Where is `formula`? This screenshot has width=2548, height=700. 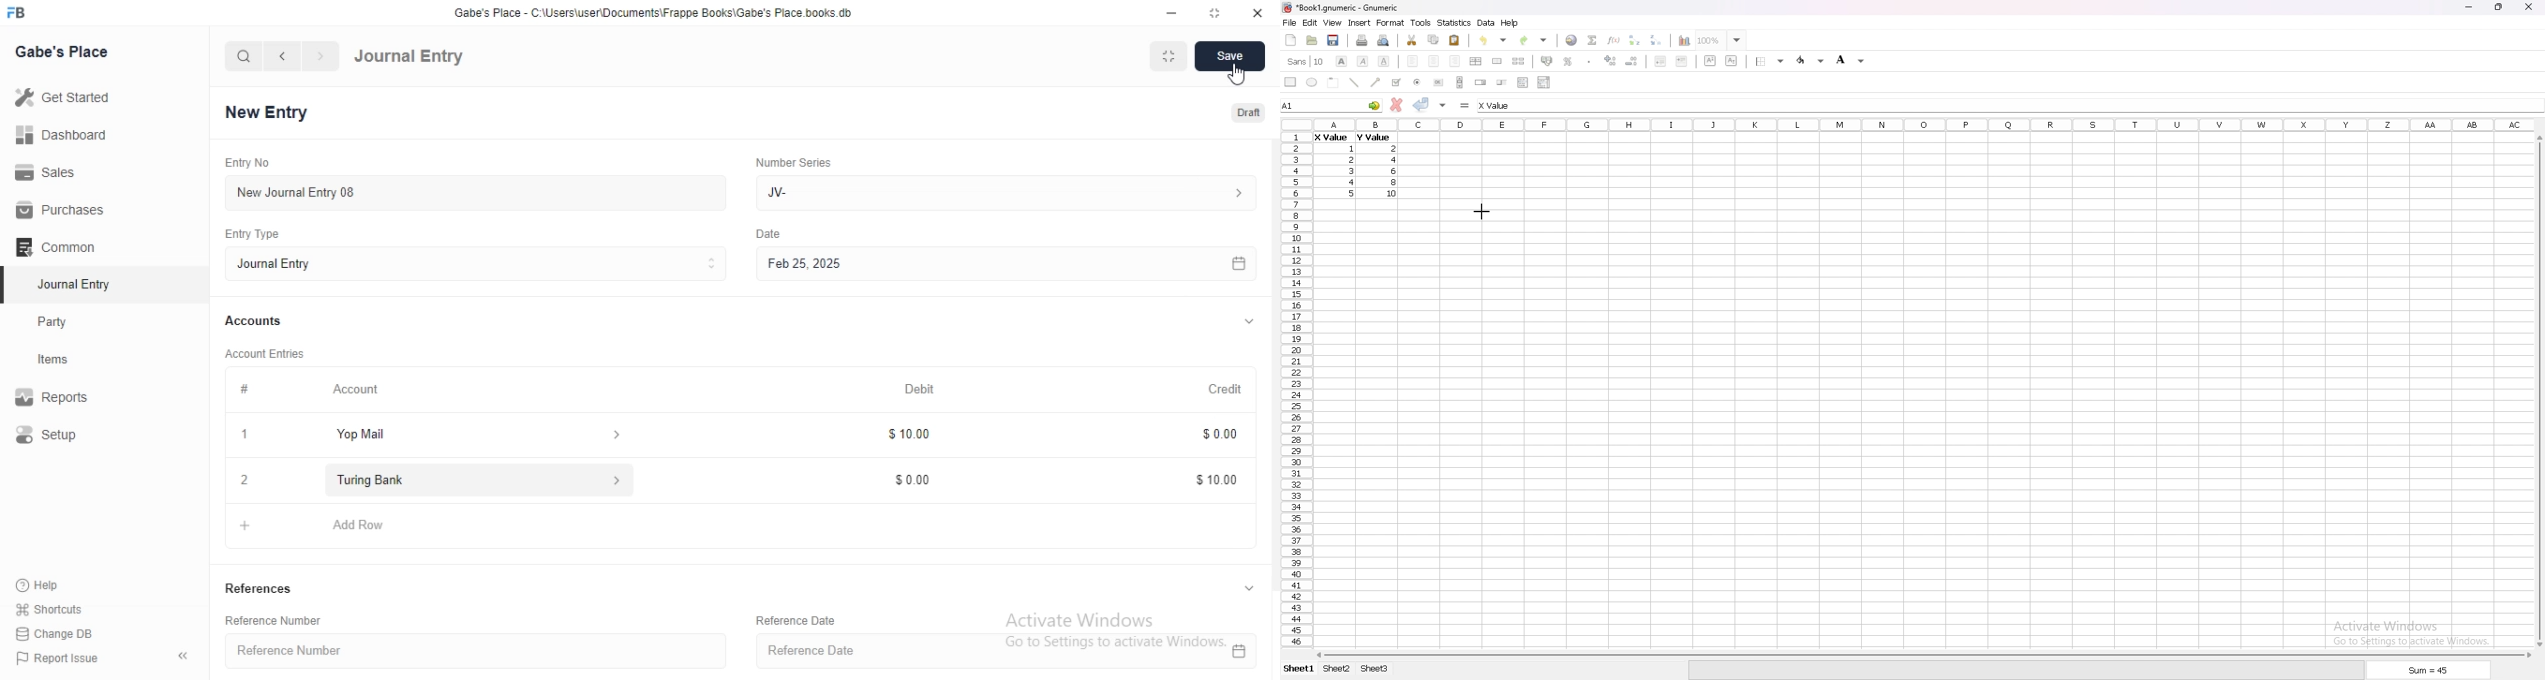 formula is located at coordinates (1466, 105).